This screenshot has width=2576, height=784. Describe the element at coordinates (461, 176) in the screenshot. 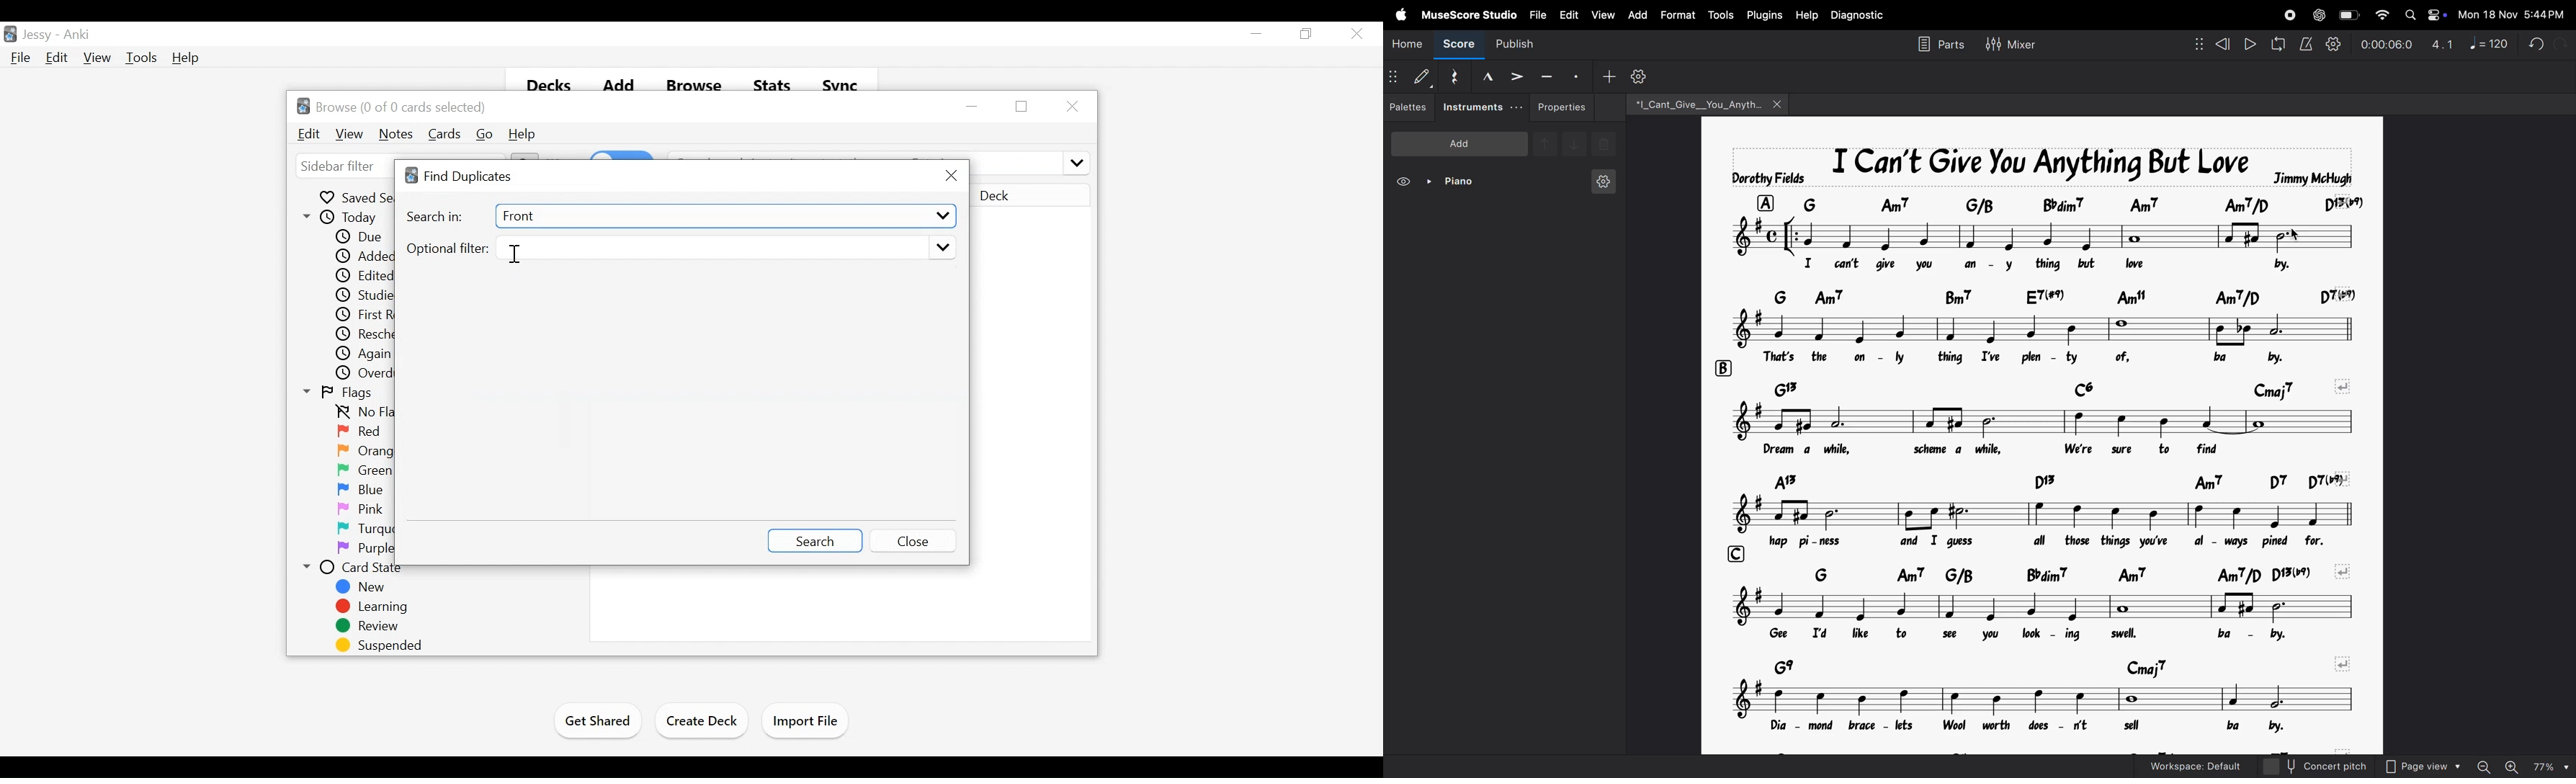

I see `Find Duplicates` at that location.